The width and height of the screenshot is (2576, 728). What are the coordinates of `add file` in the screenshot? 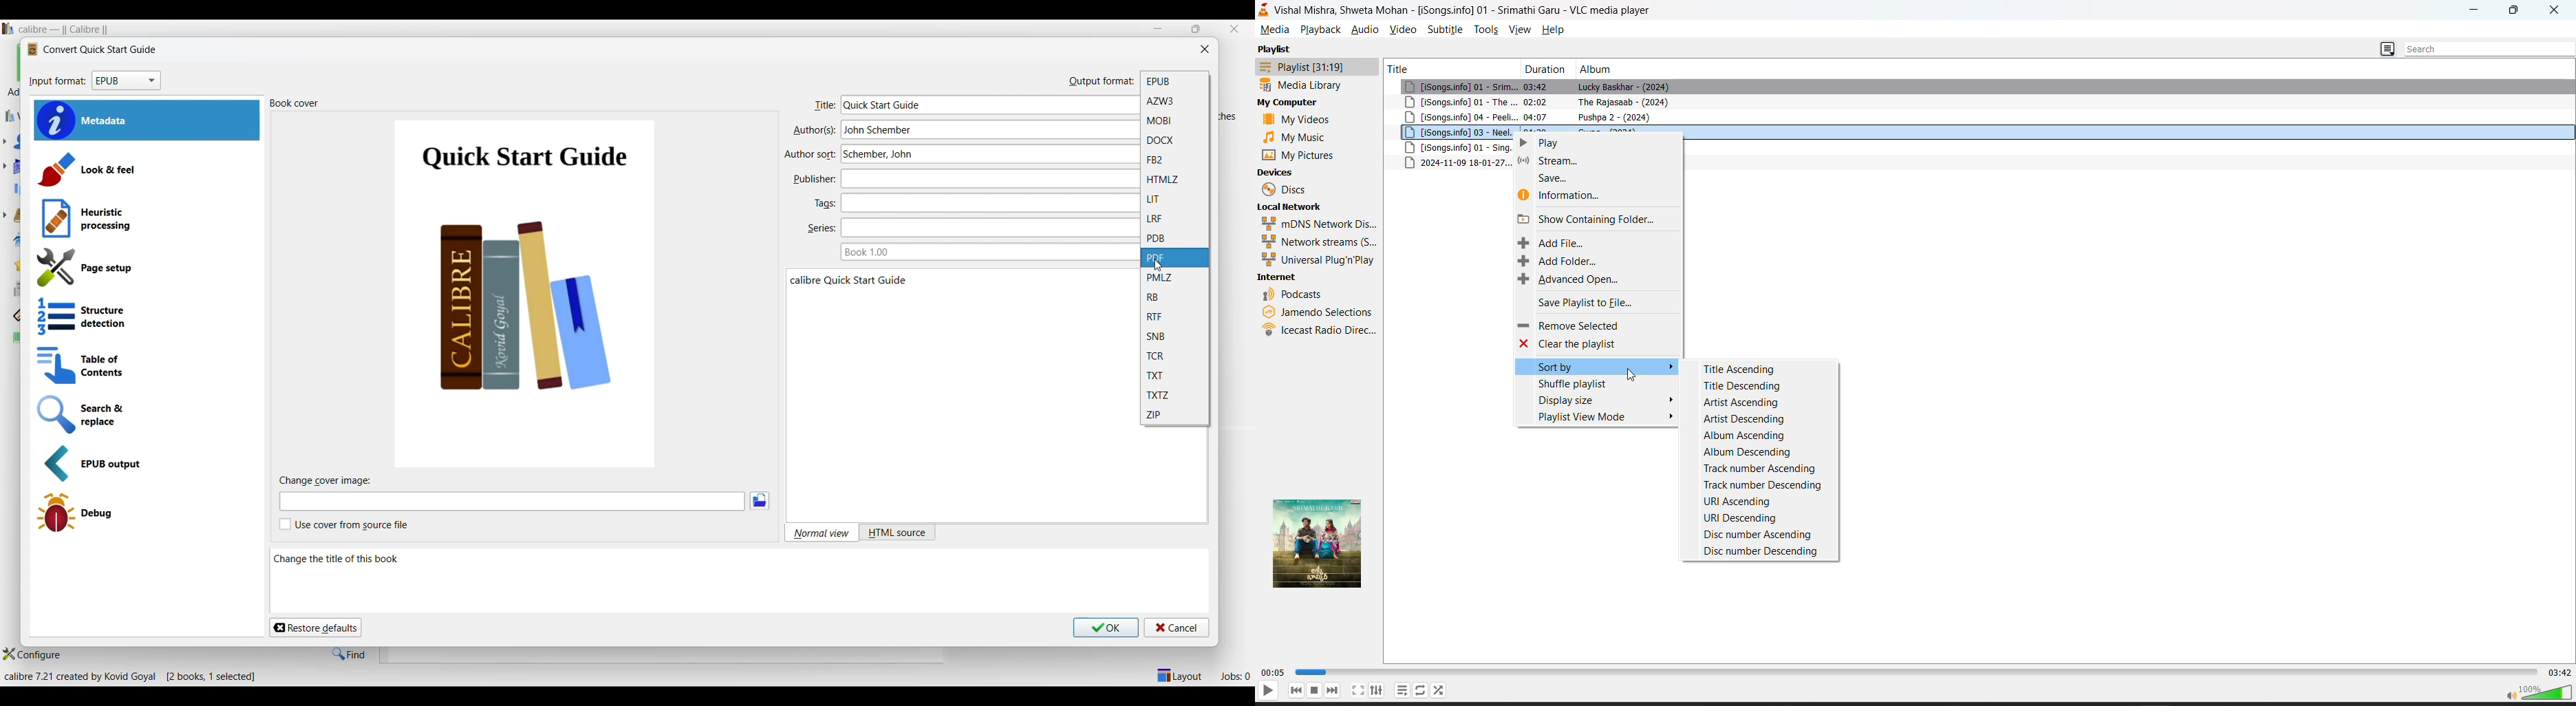 It's located at (1598, 243).